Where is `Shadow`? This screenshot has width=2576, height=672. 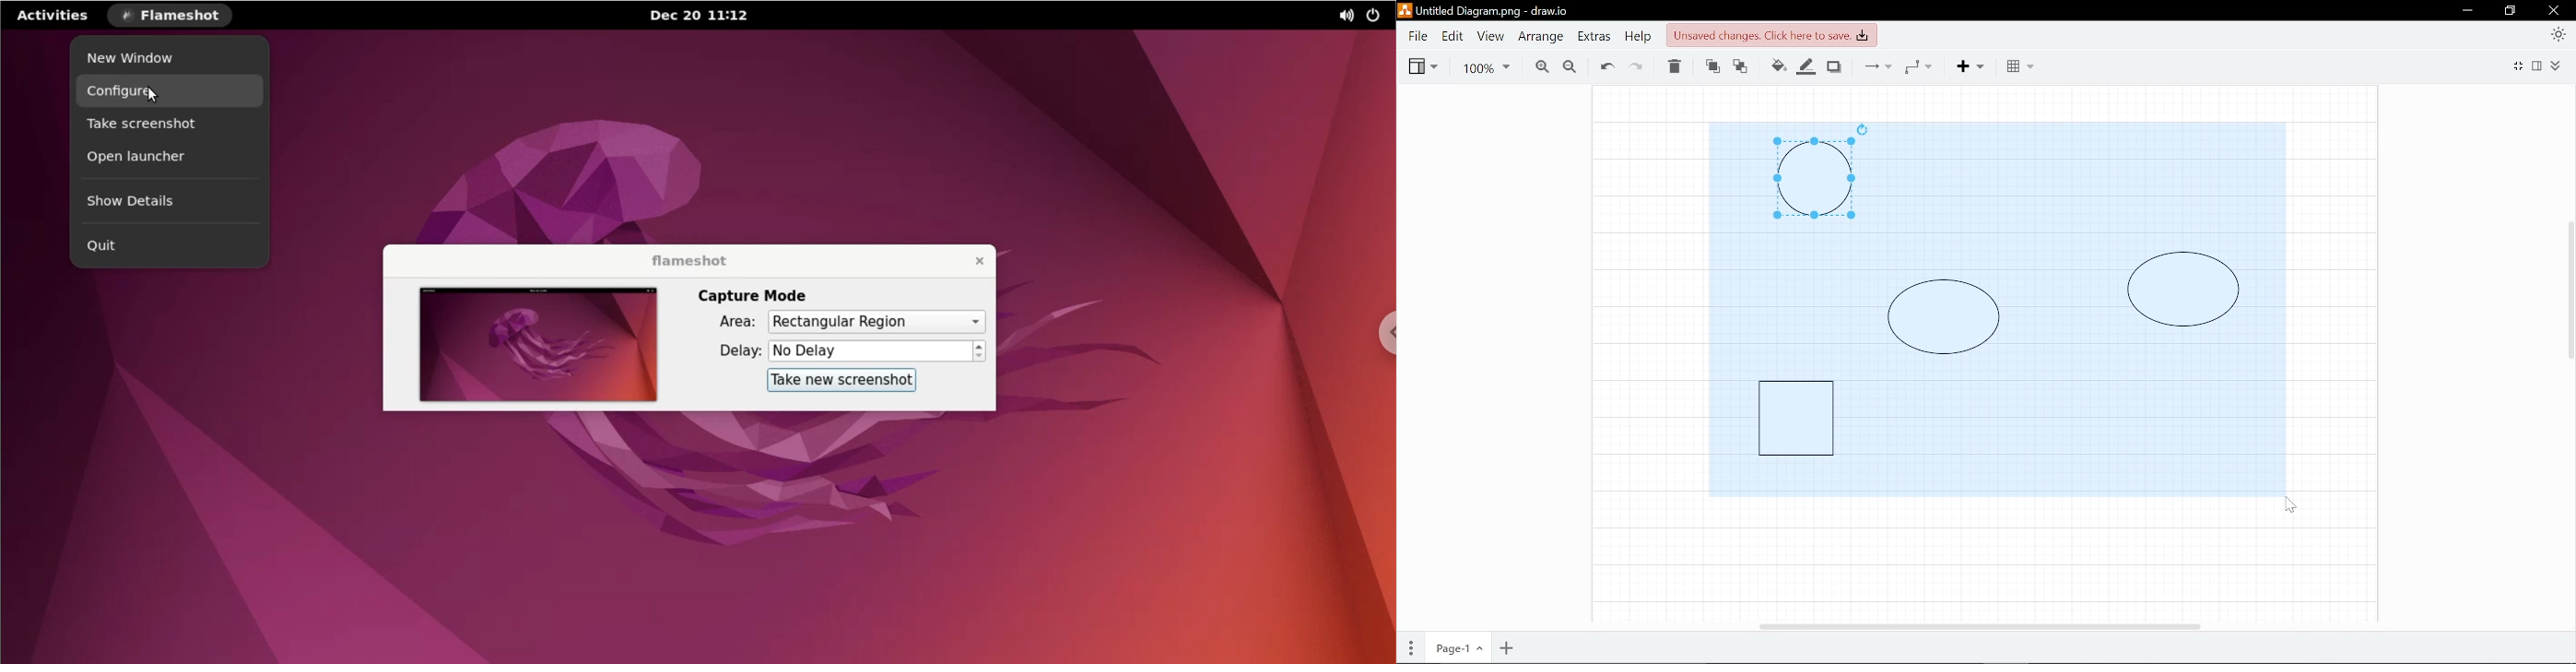 Shadow is located at coordinates (1837, 65).